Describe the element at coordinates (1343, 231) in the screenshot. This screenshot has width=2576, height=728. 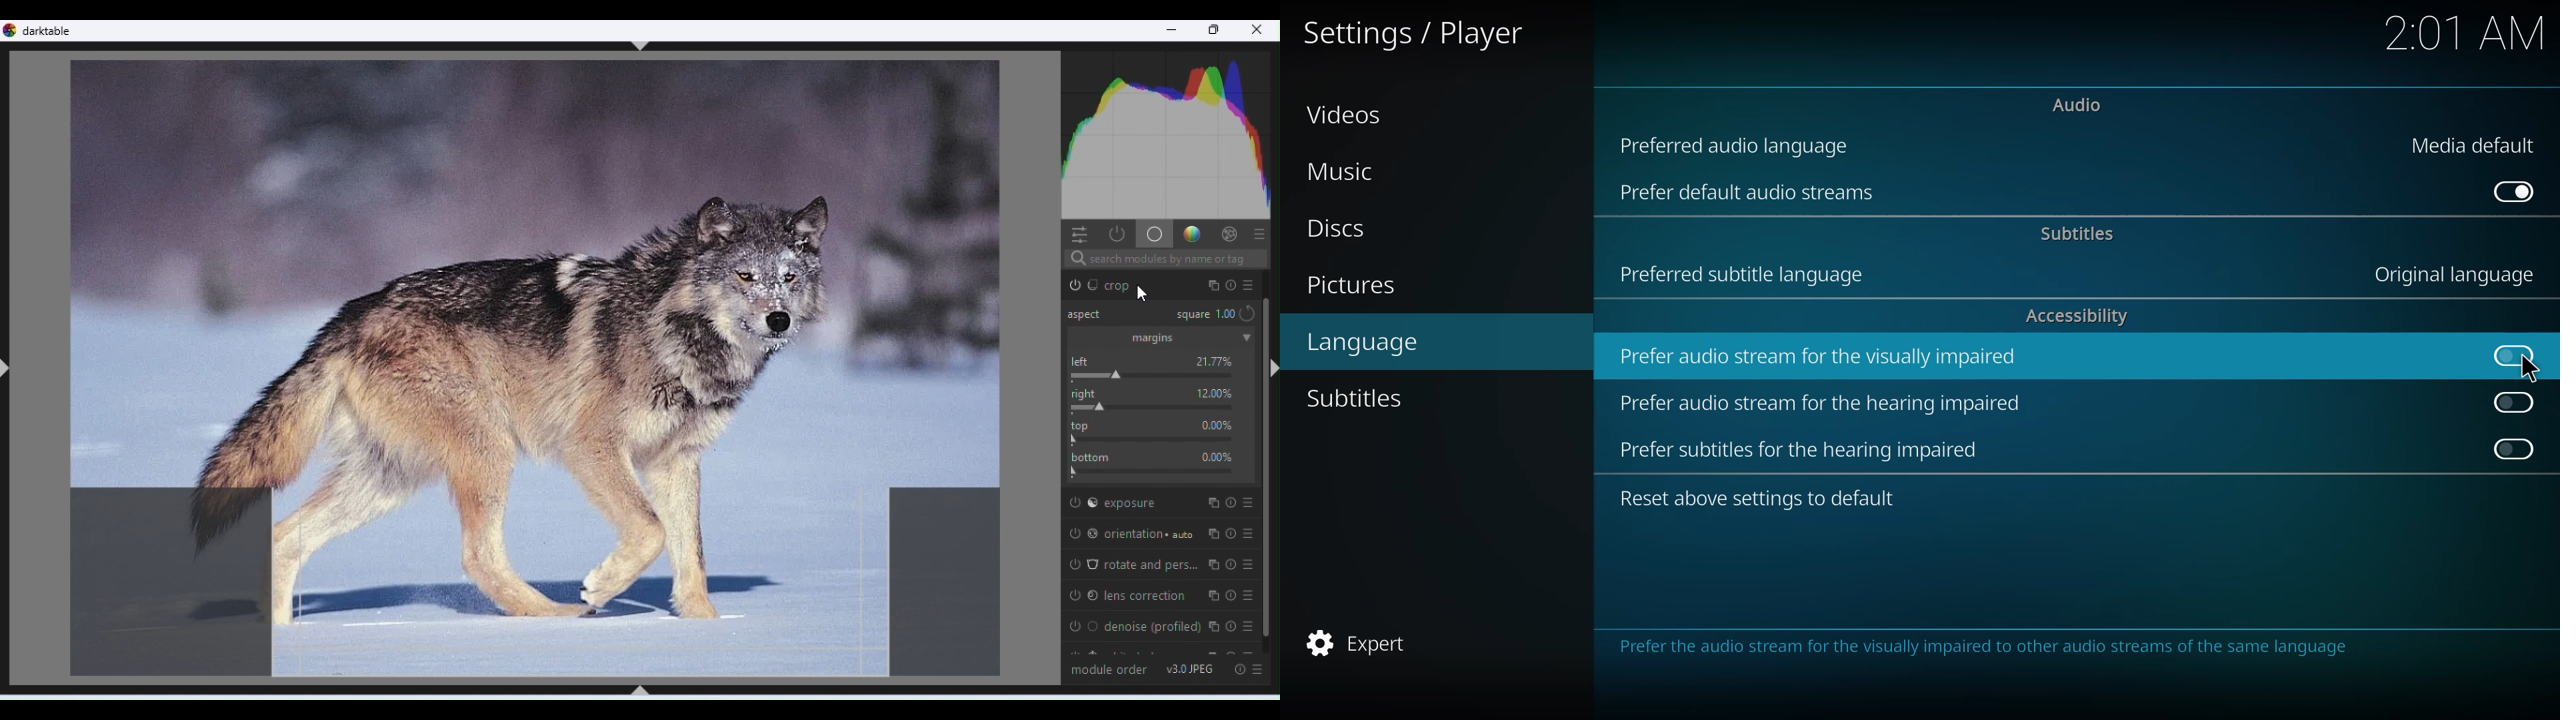
I see `discs` at that location.